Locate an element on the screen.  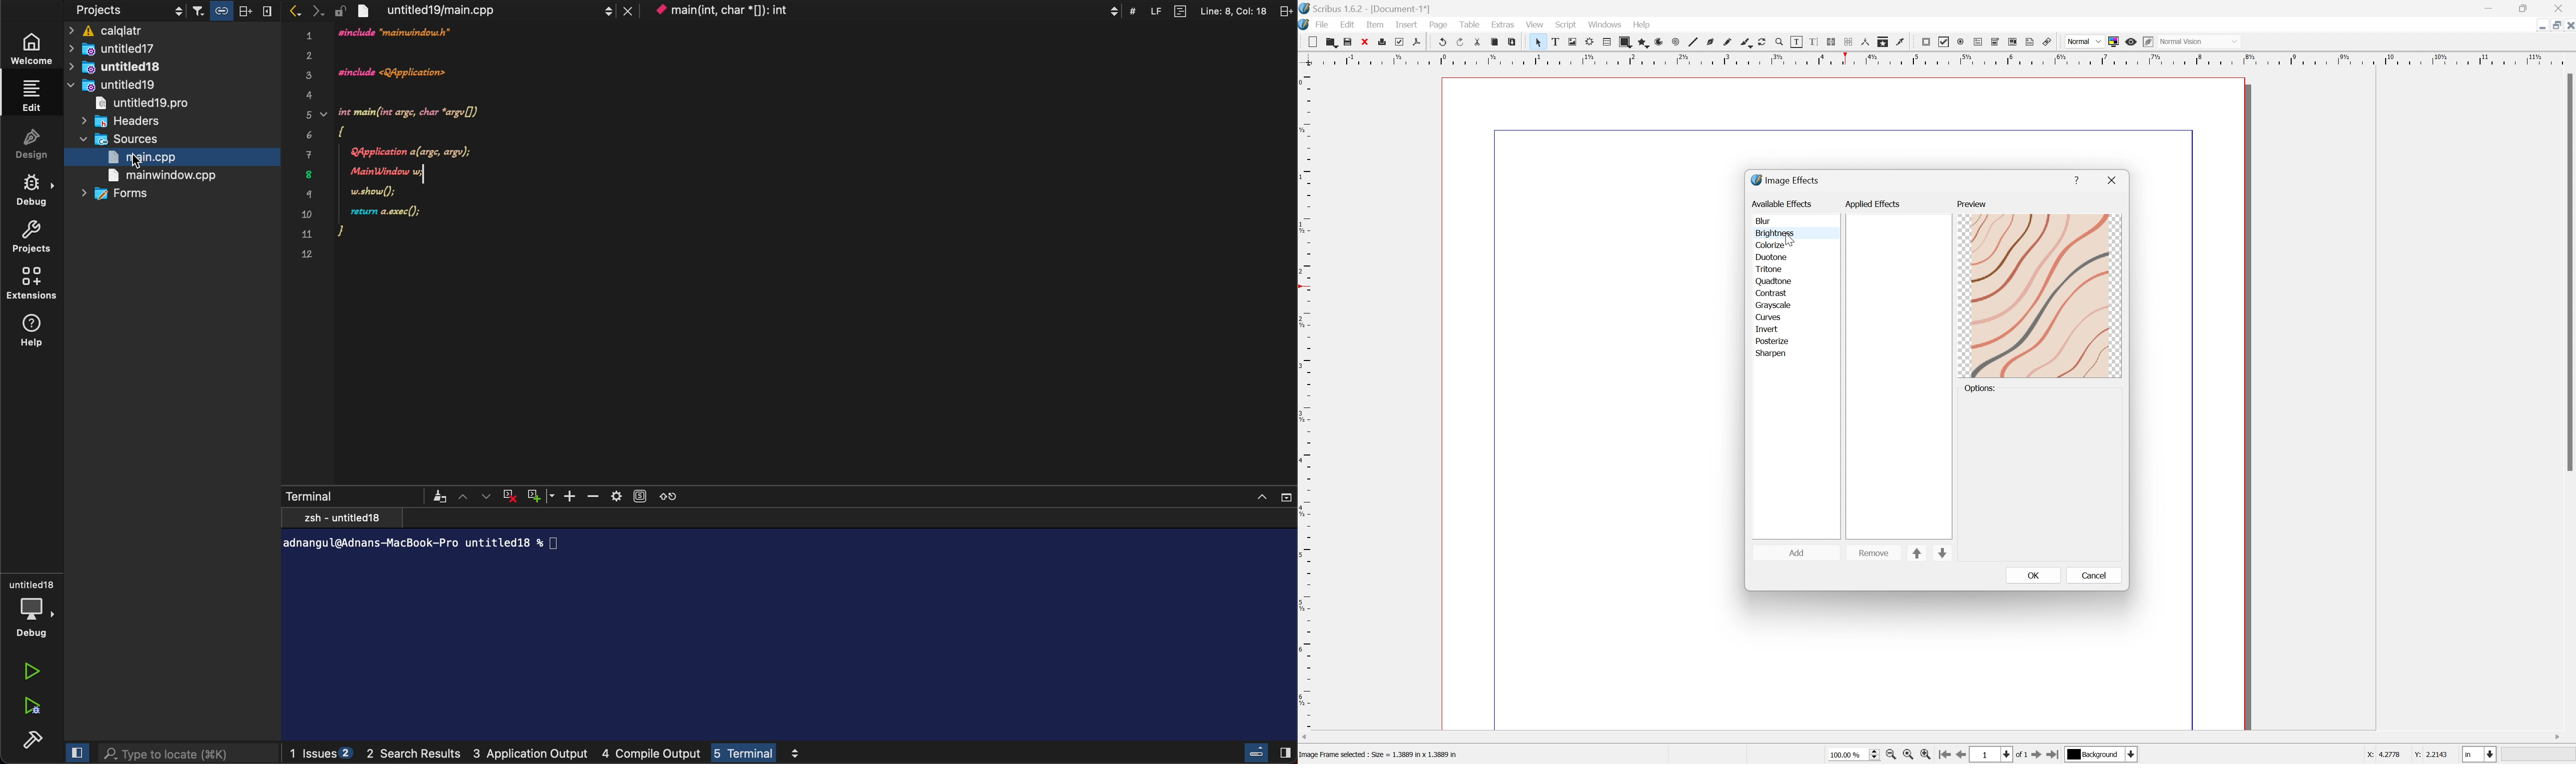
Help is located at coordinates (1642, 24).